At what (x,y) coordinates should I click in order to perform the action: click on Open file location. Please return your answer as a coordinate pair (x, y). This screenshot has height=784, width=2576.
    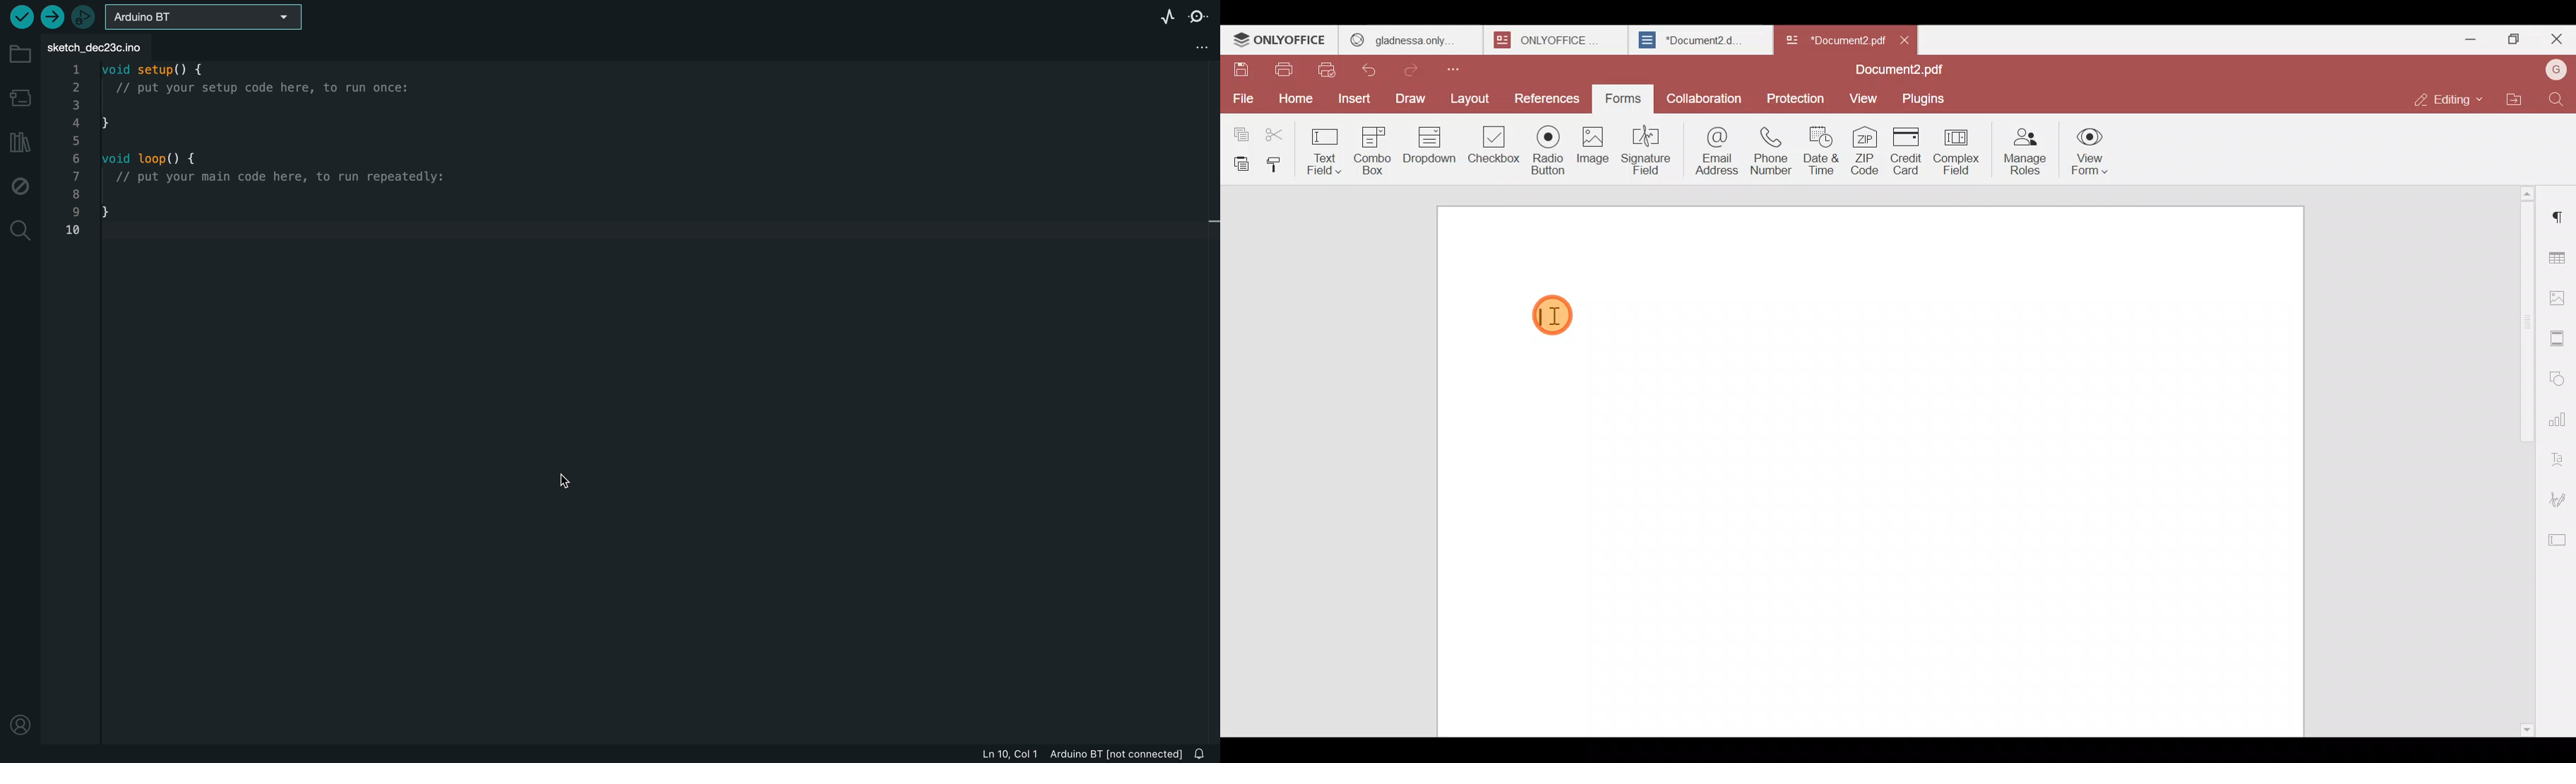
    Looking at the image, I should click on (2520, 100).